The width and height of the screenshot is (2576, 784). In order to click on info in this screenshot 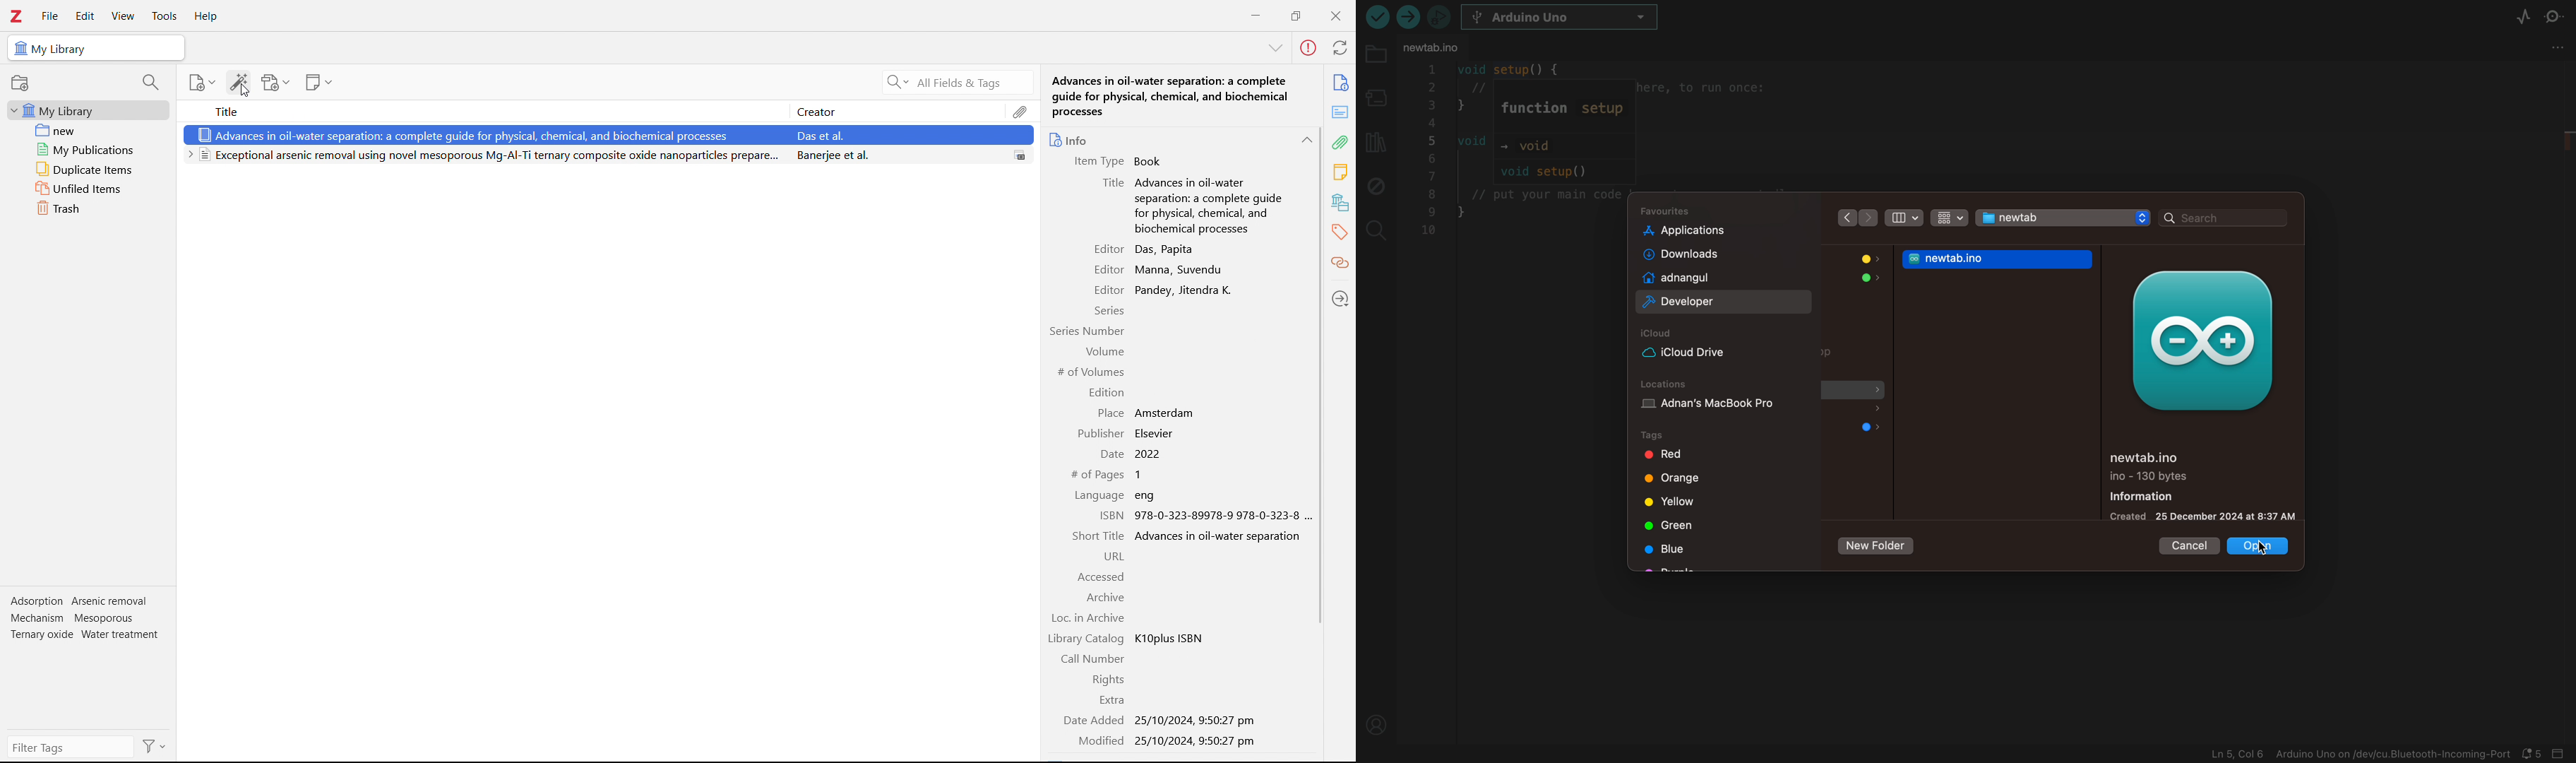, I will do `click(1340, 83)`.